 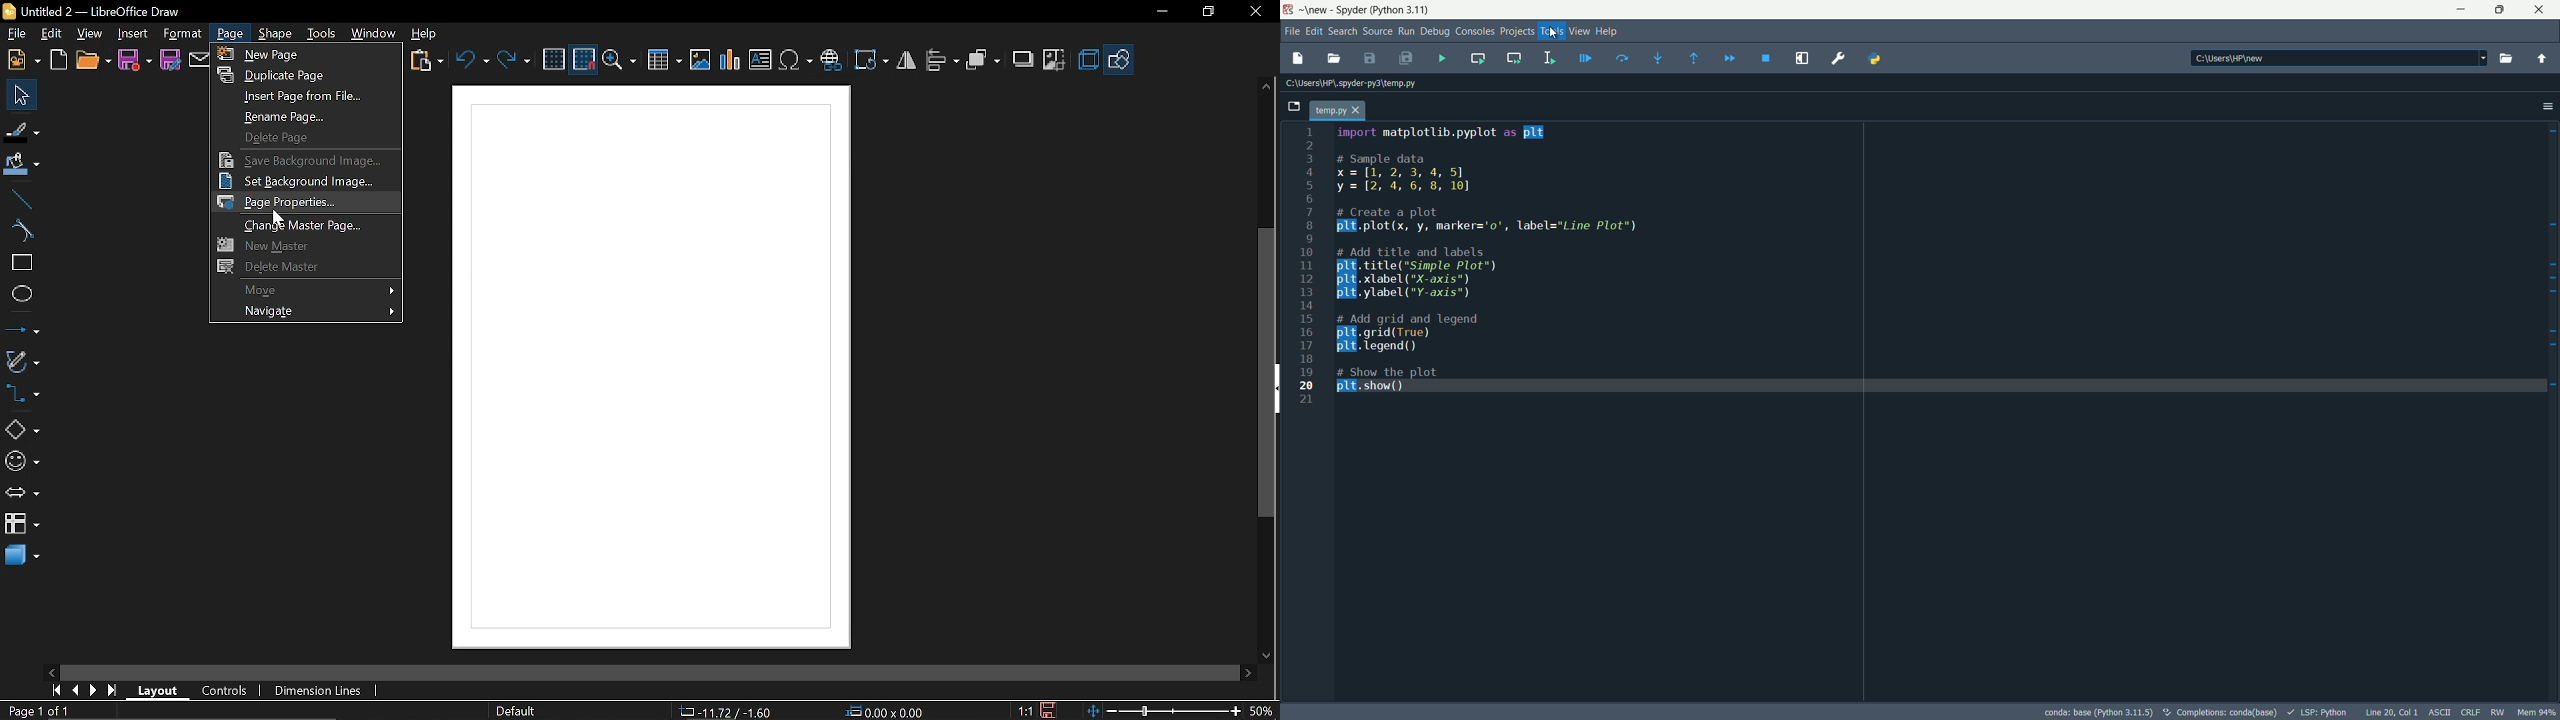 I want to click on Crop, so click(x=1054, y=61).